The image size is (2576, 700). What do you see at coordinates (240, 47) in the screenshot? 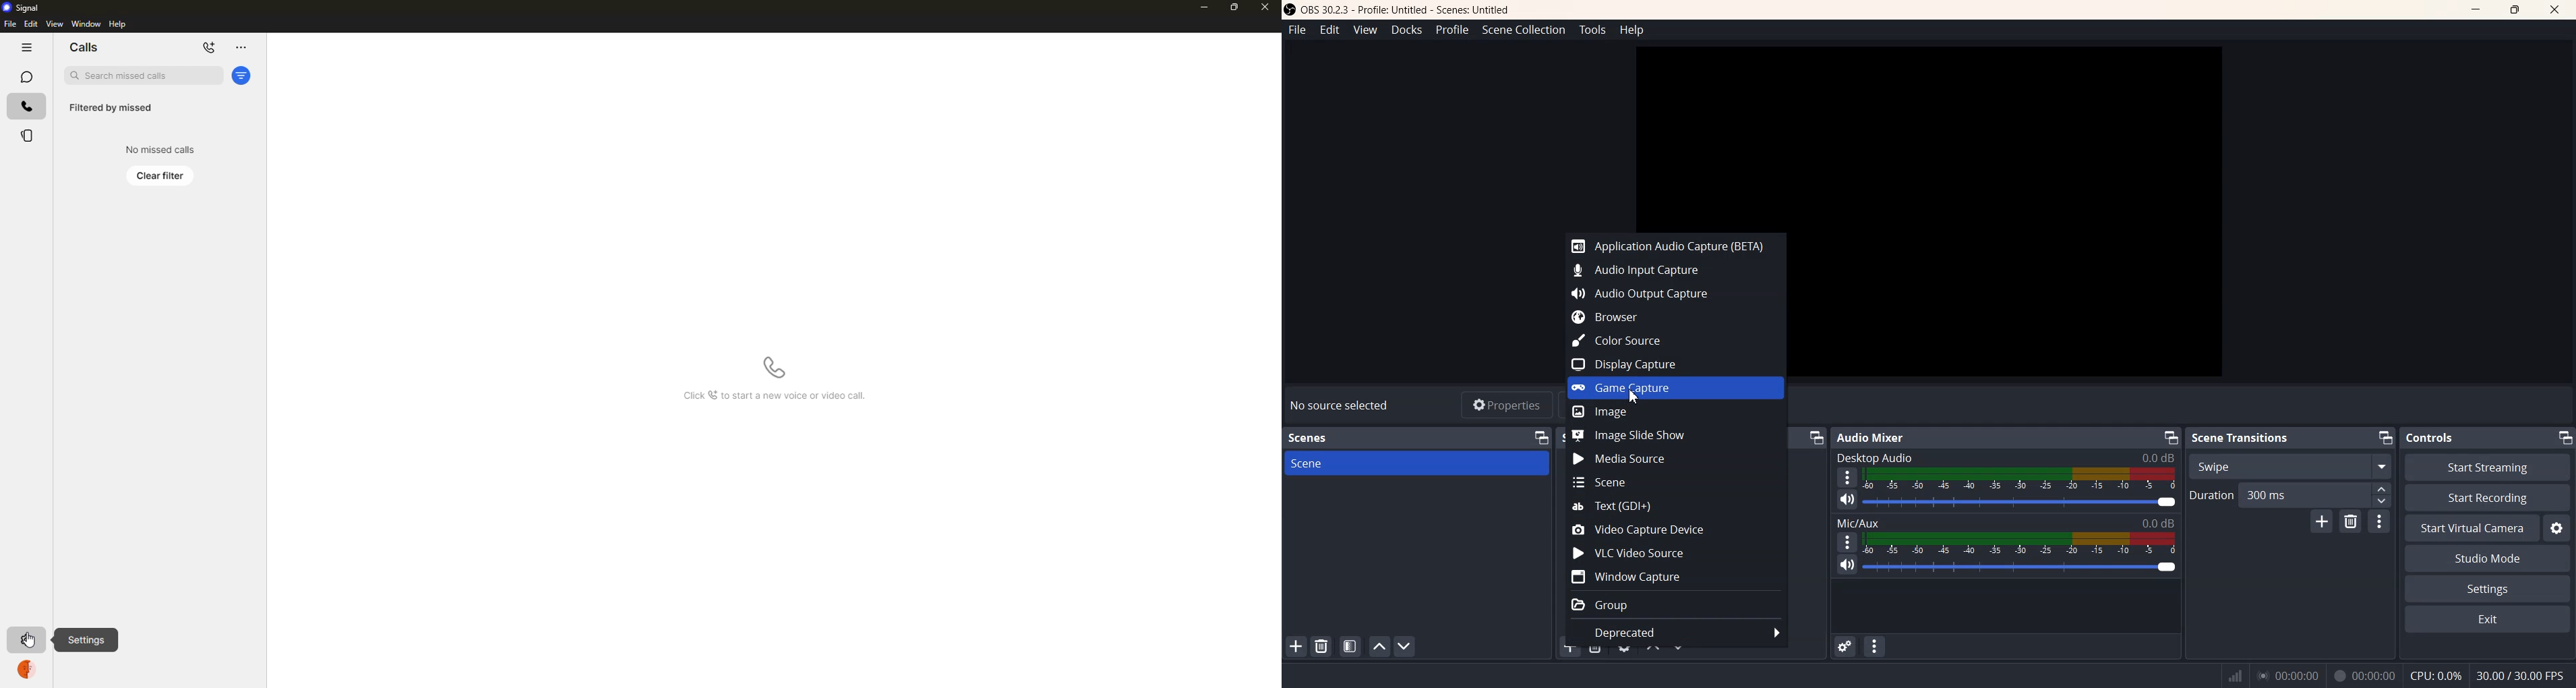
I see `more` at bounding box center [240, 47].